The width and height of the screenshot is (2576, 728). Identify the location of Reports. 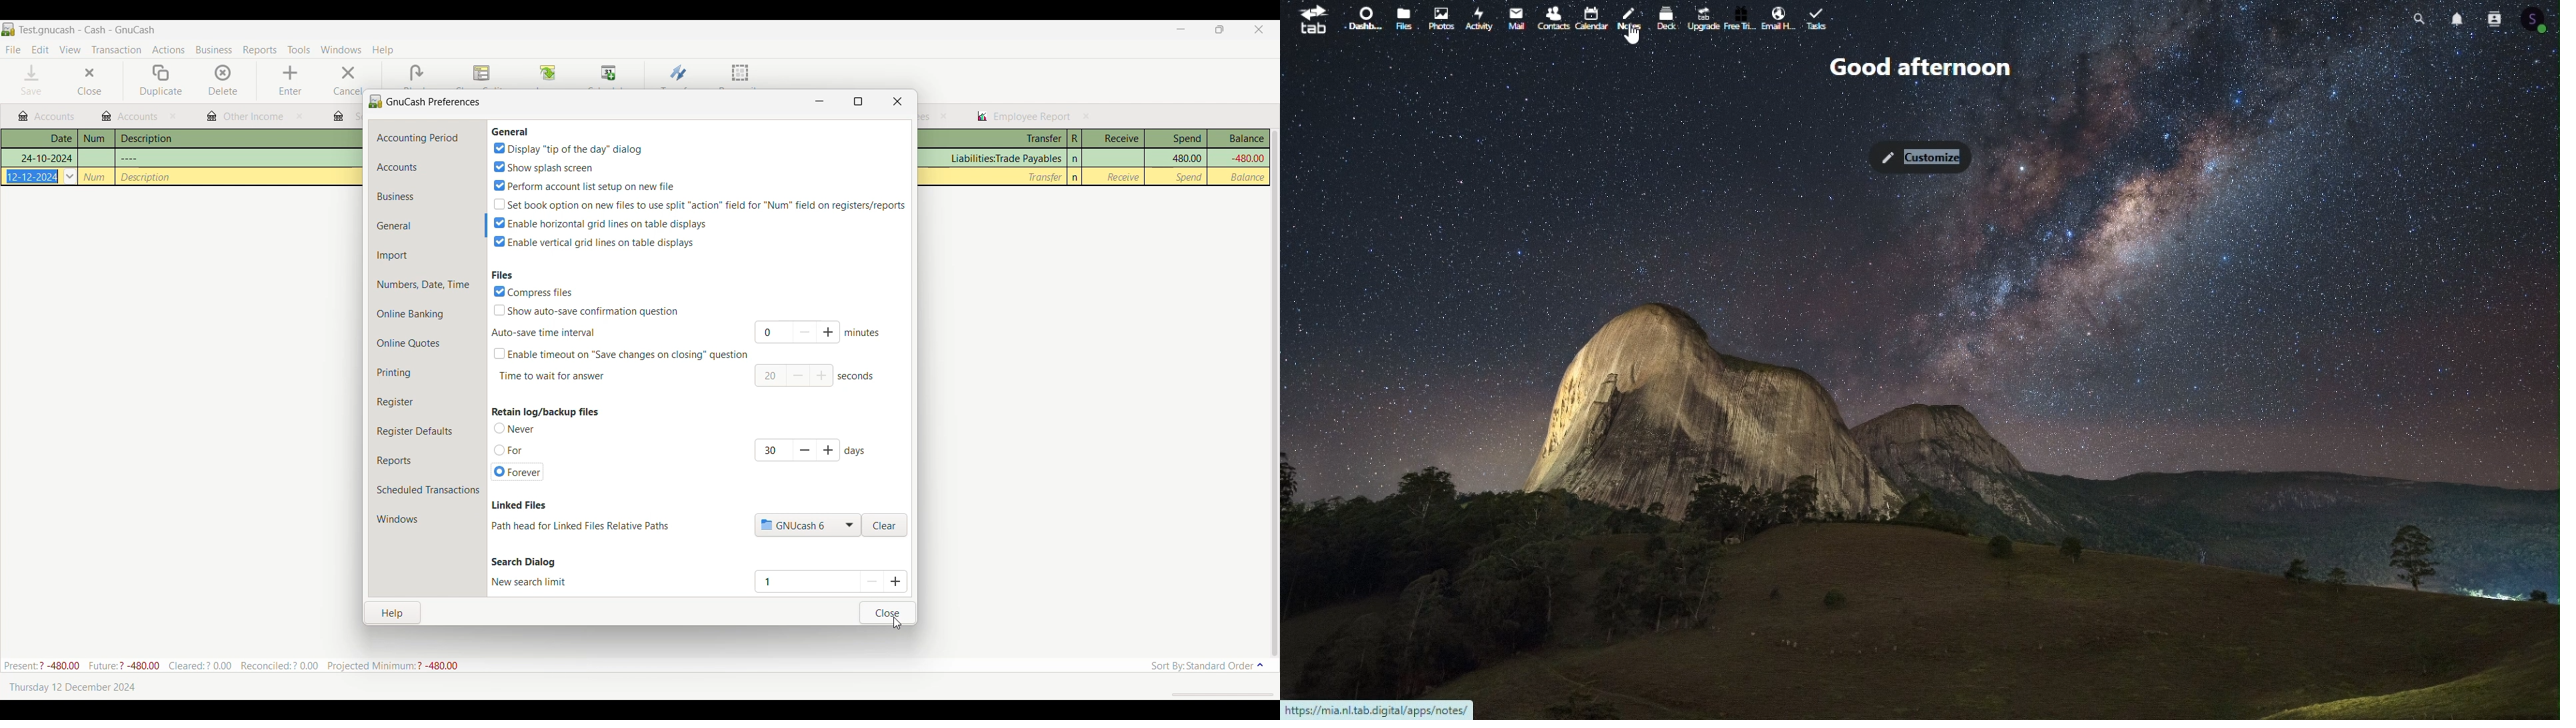
(427, 461).